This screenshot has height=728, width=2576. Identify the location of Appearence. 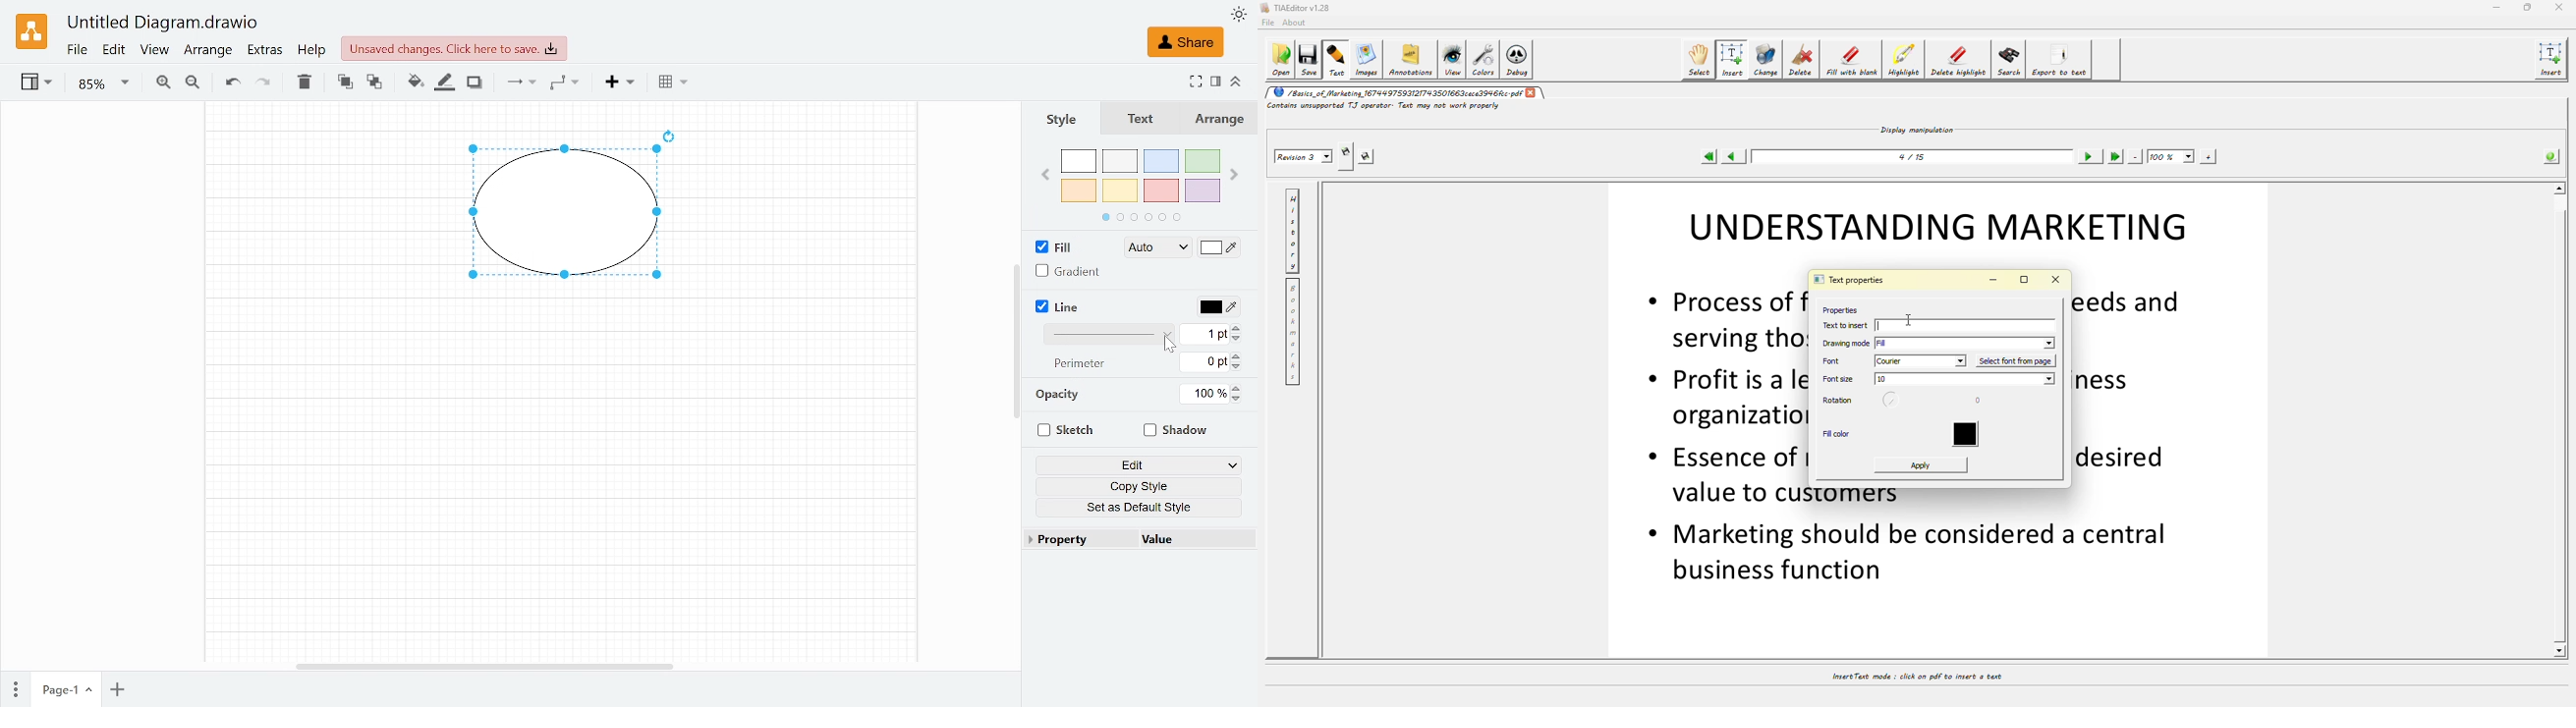
(1237, 16).